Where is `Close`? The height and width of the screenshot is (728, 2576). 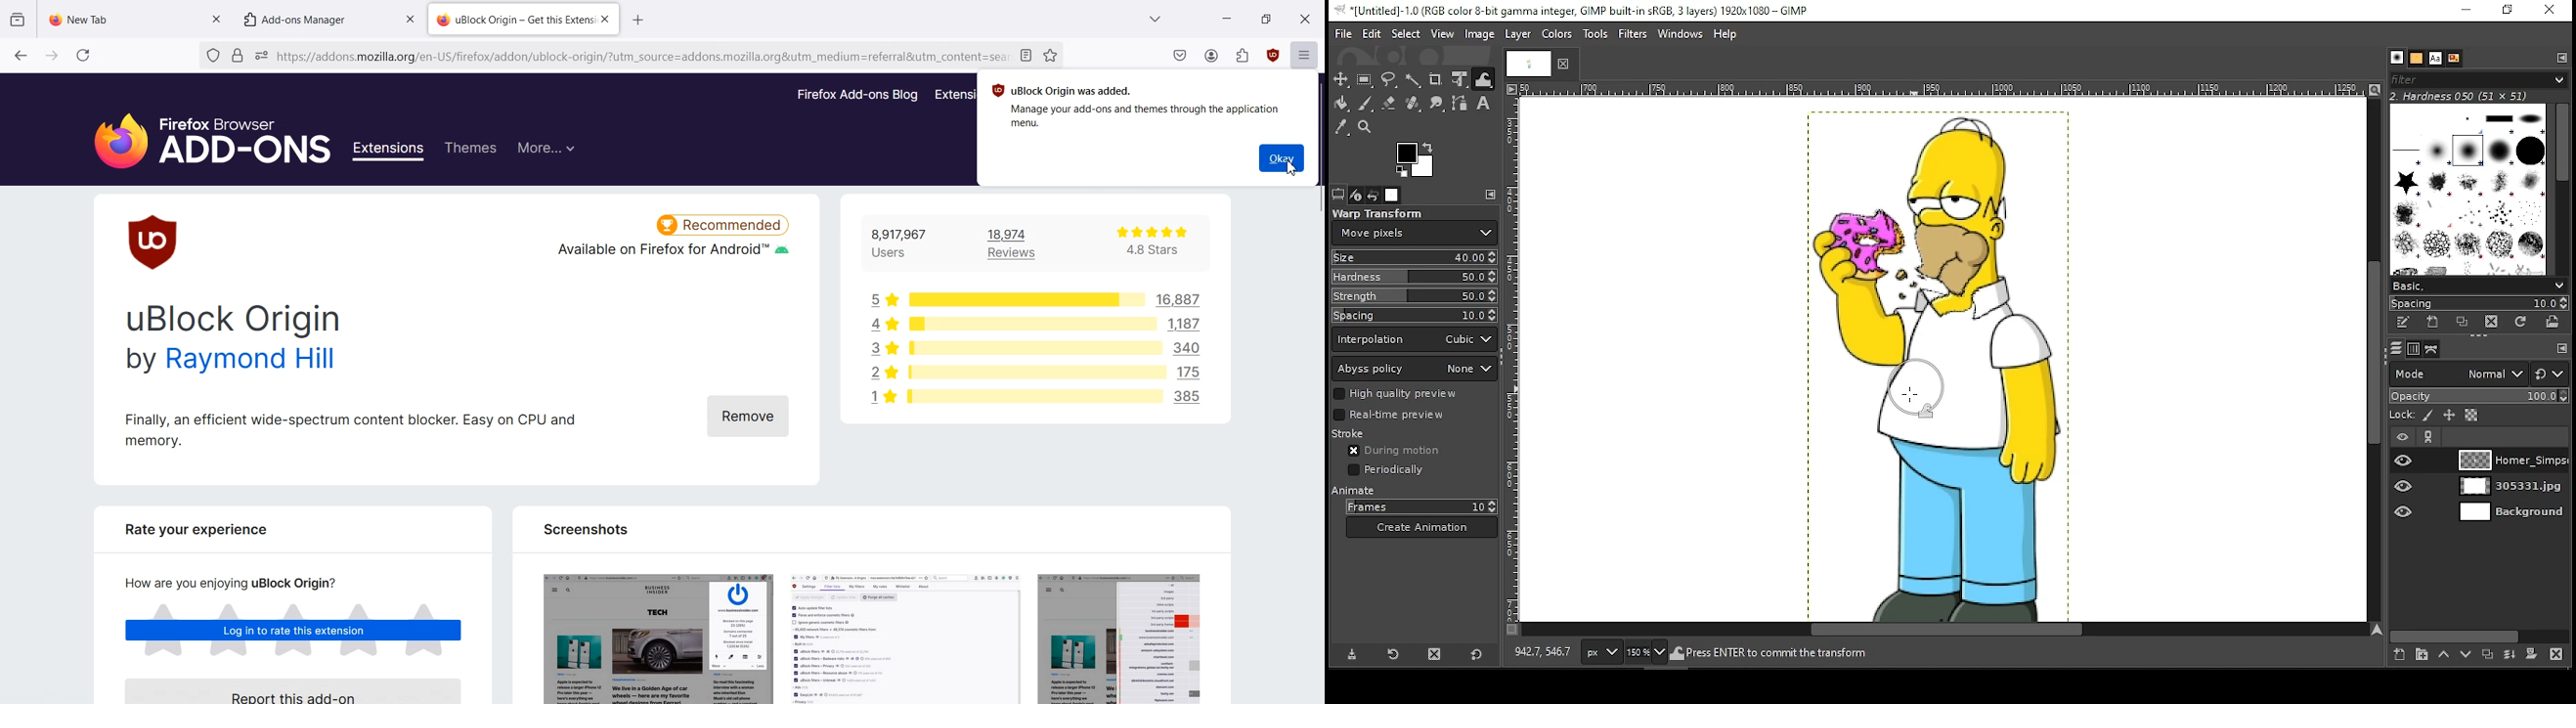
Close is located at coordinates (1305, 18).